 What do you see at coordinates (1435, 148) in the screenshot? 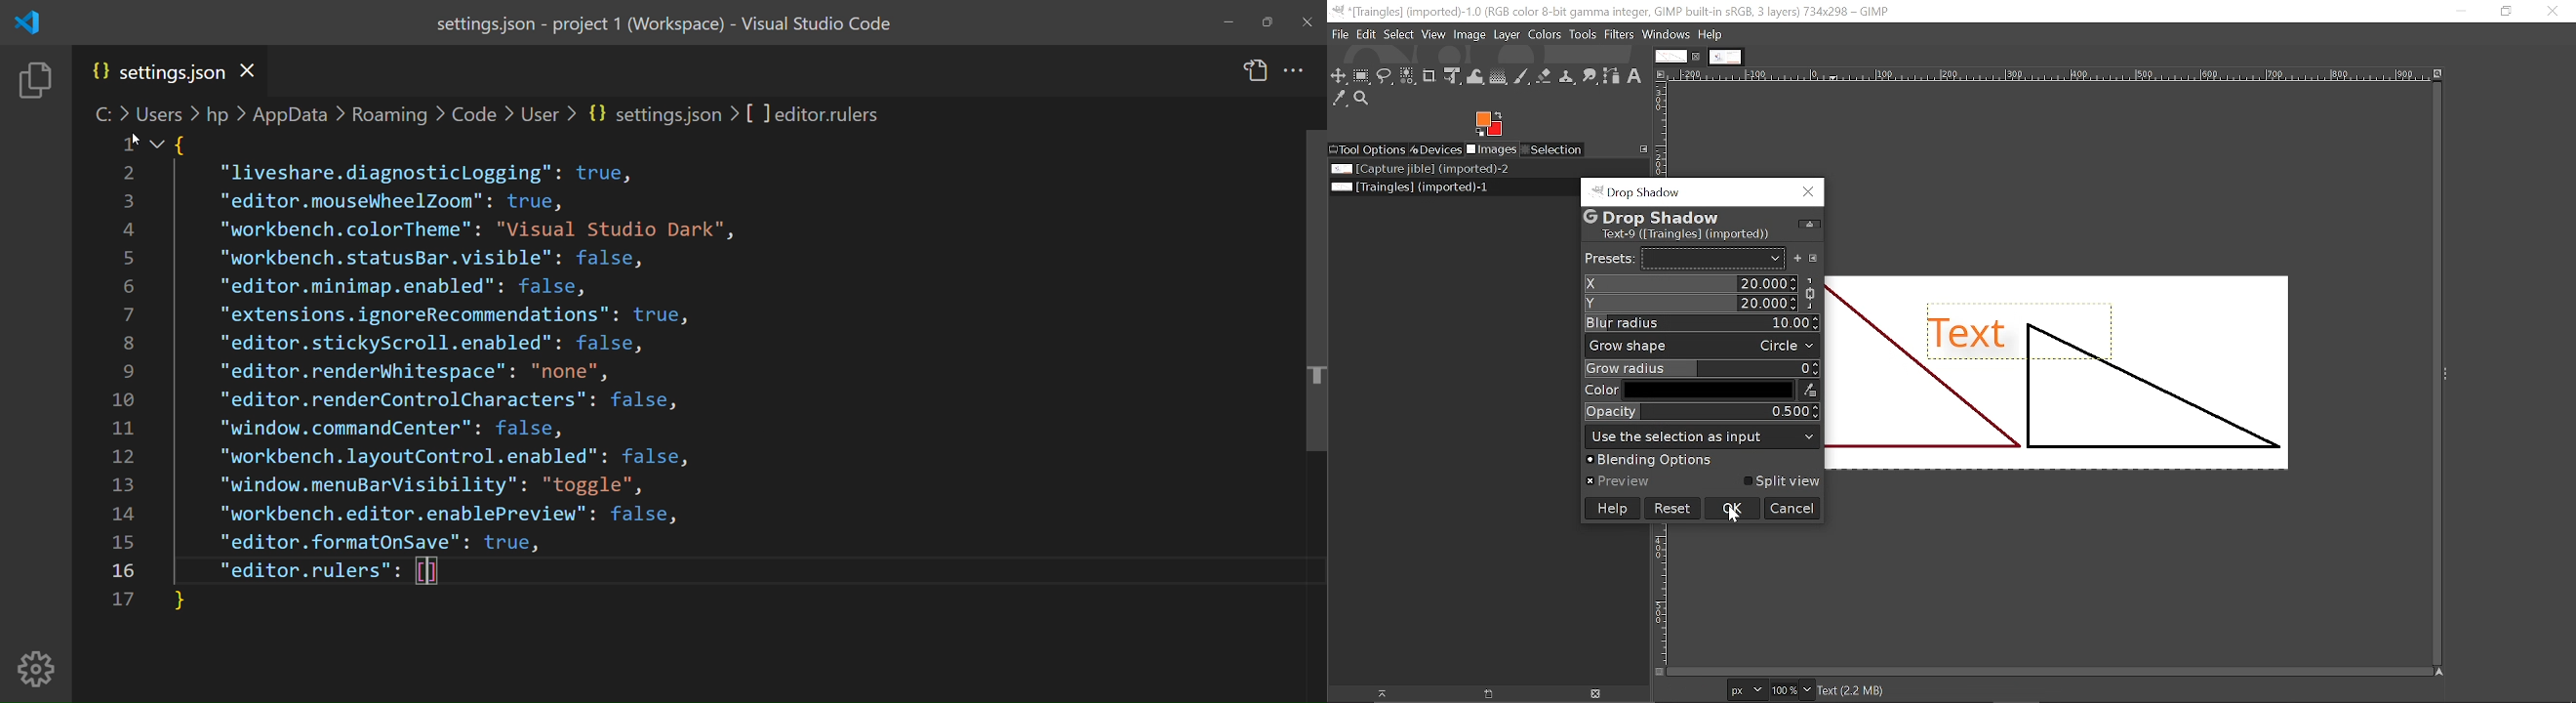
I see `Devices` at bounding box center [1435, 148].